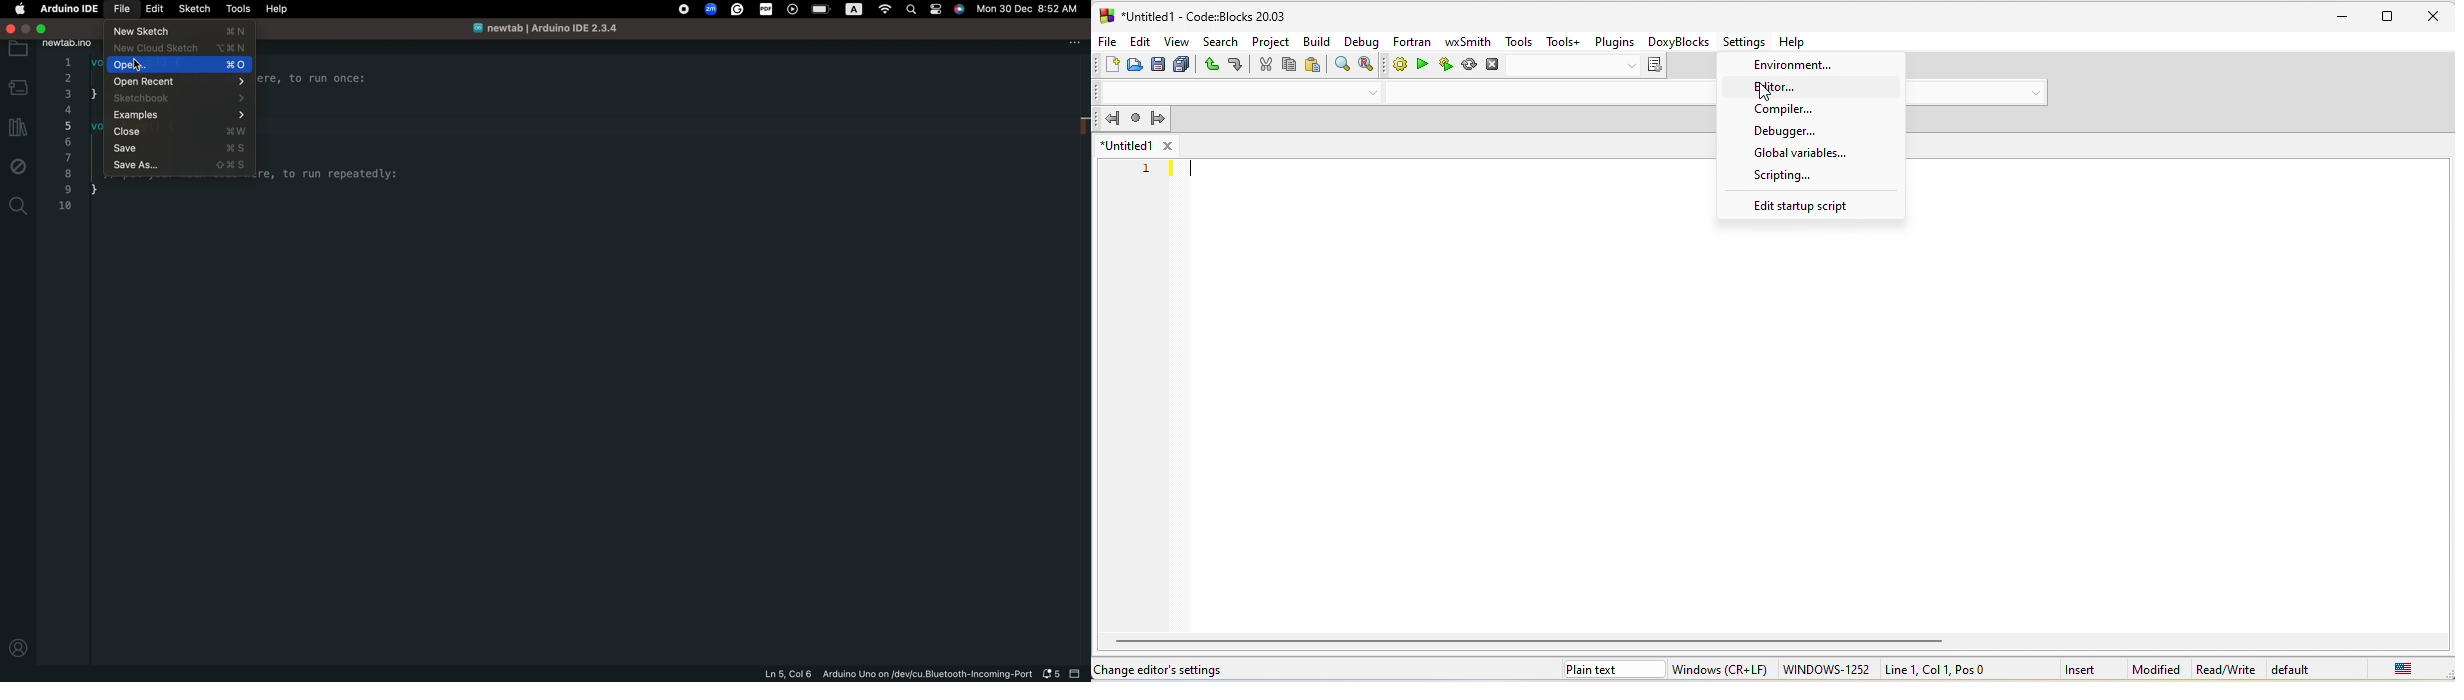 The height and width of the screenshot is (700, 2464). Describe the element at coordinates (1532, 640) in the screenshot. I see `horizontal scroll bar` at that location.